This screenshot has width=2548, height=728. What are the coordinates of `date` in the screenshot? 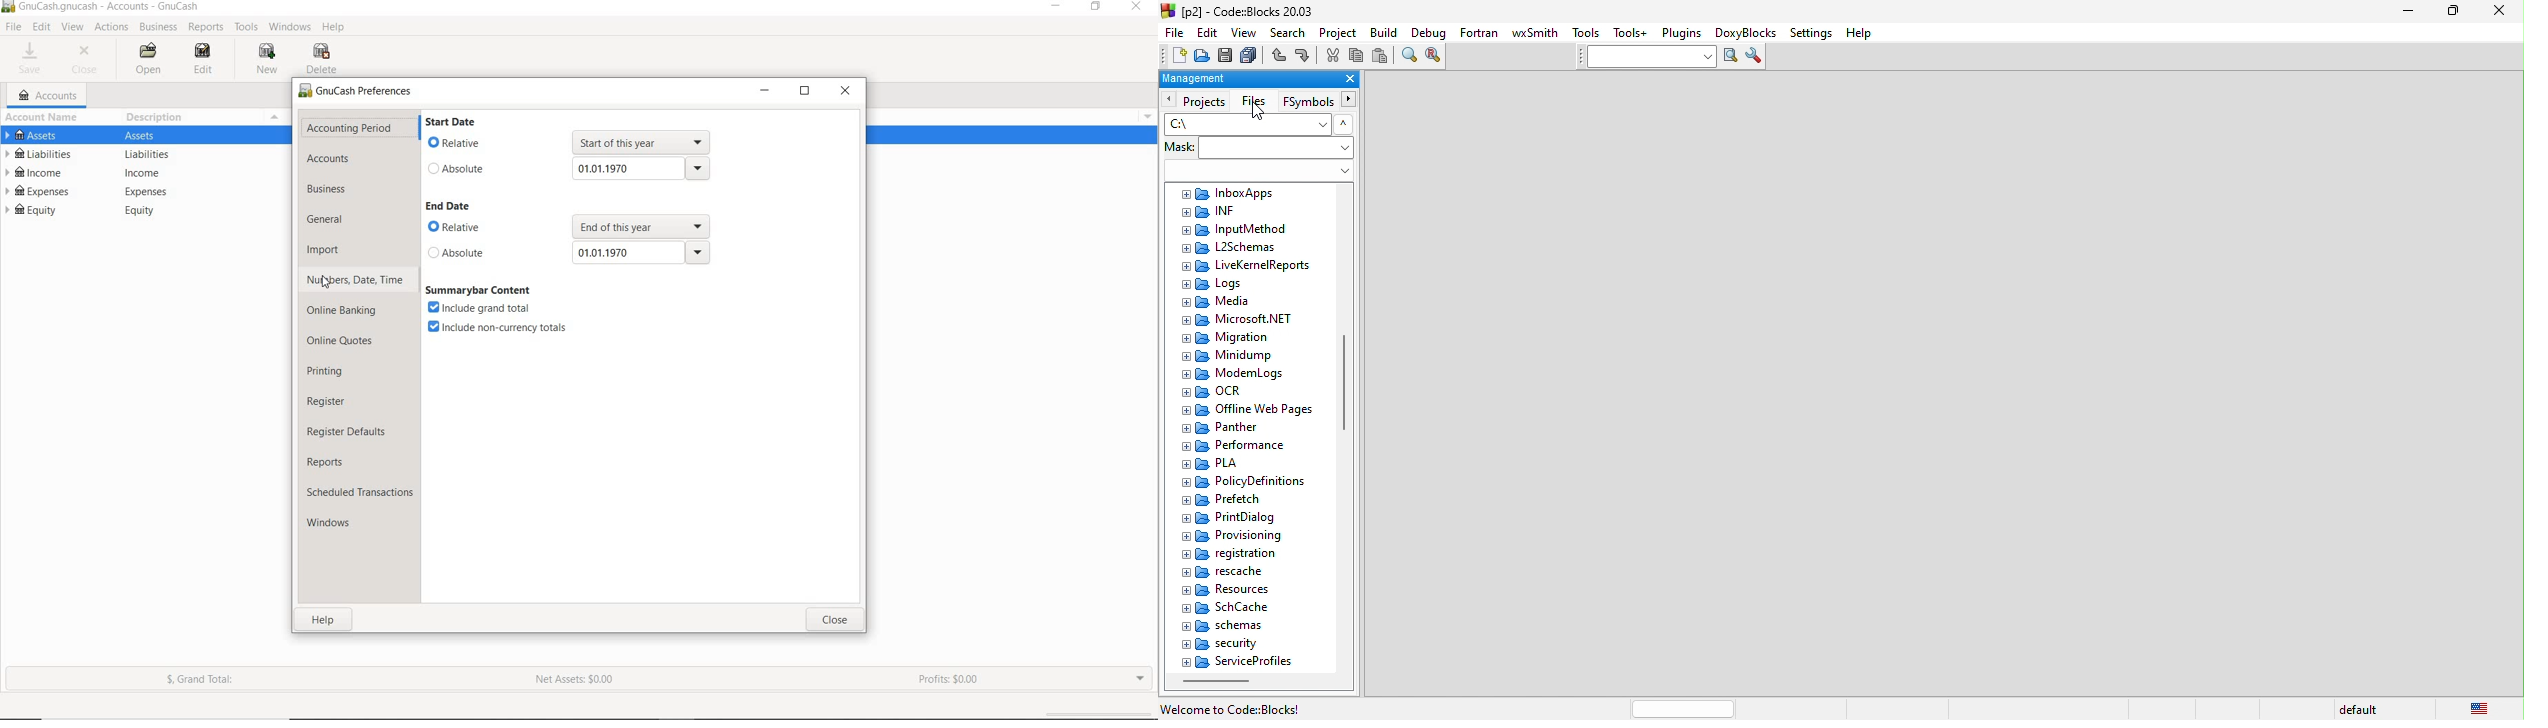 It's located at (641, 252).